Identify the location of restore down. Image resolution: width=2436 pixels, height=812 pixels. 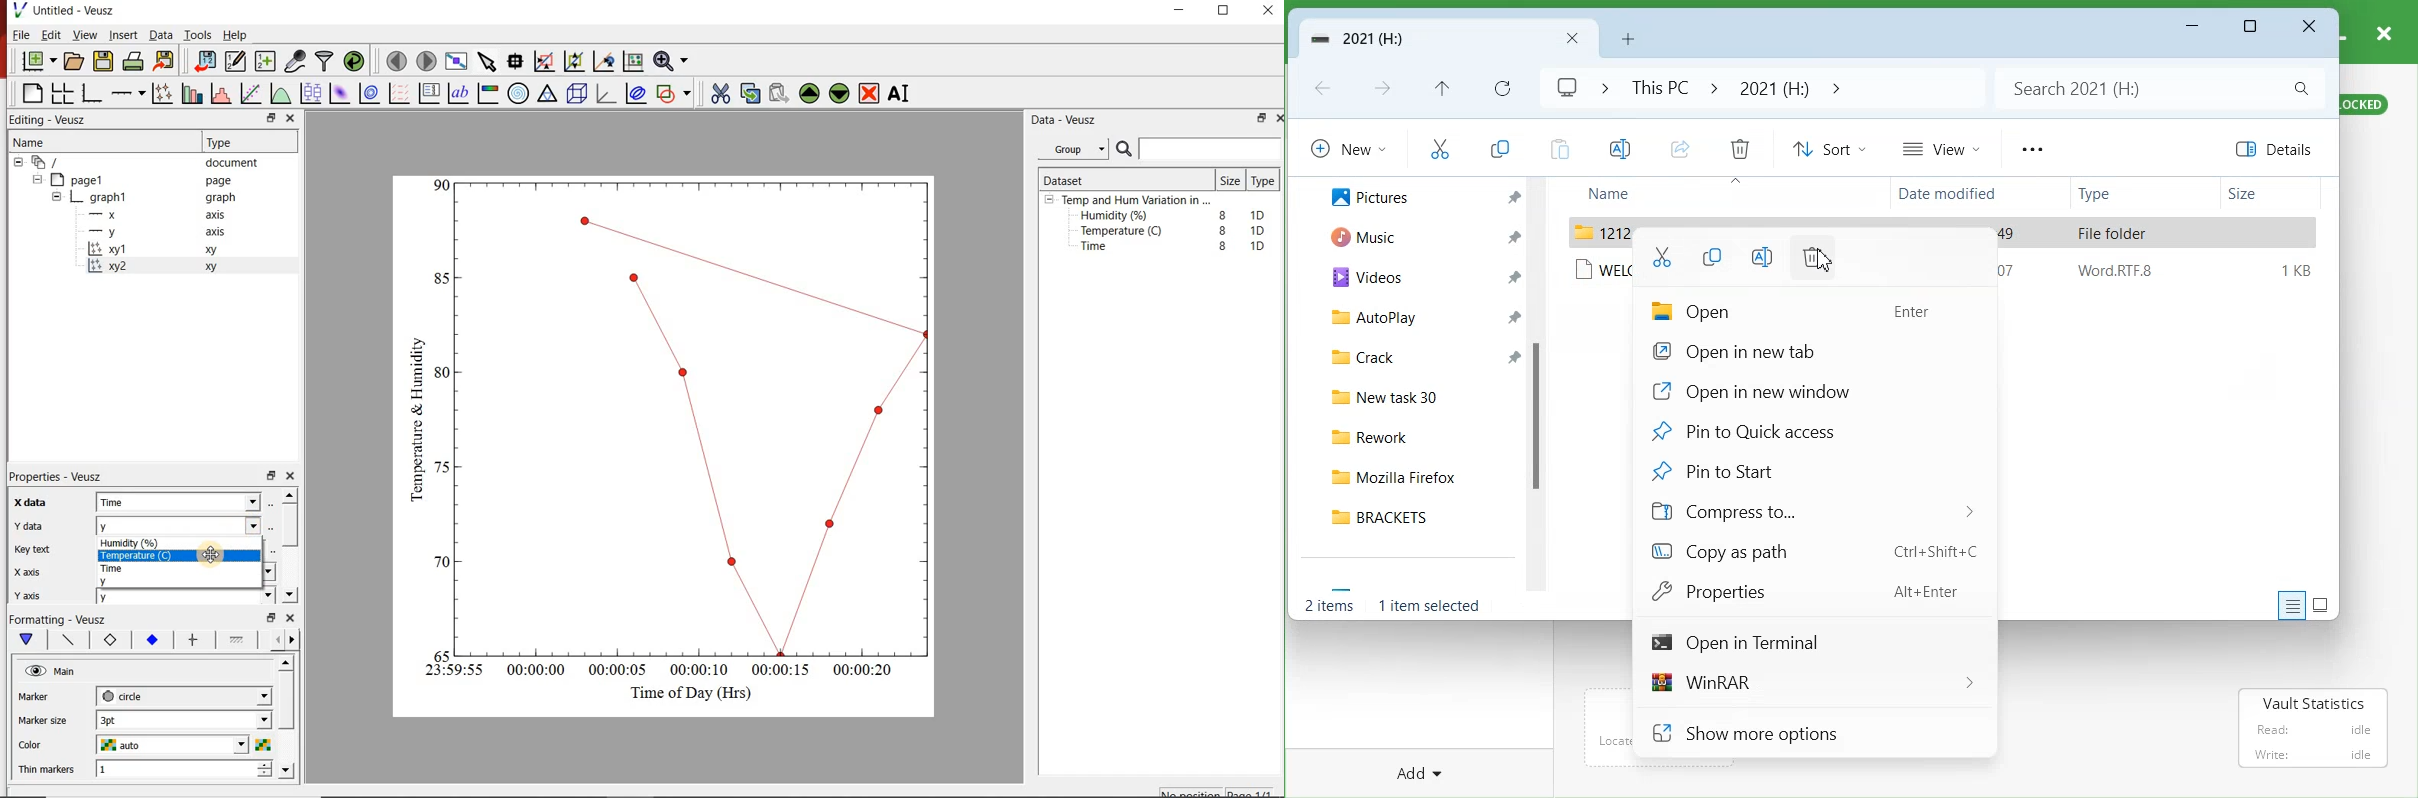
(261, 118).